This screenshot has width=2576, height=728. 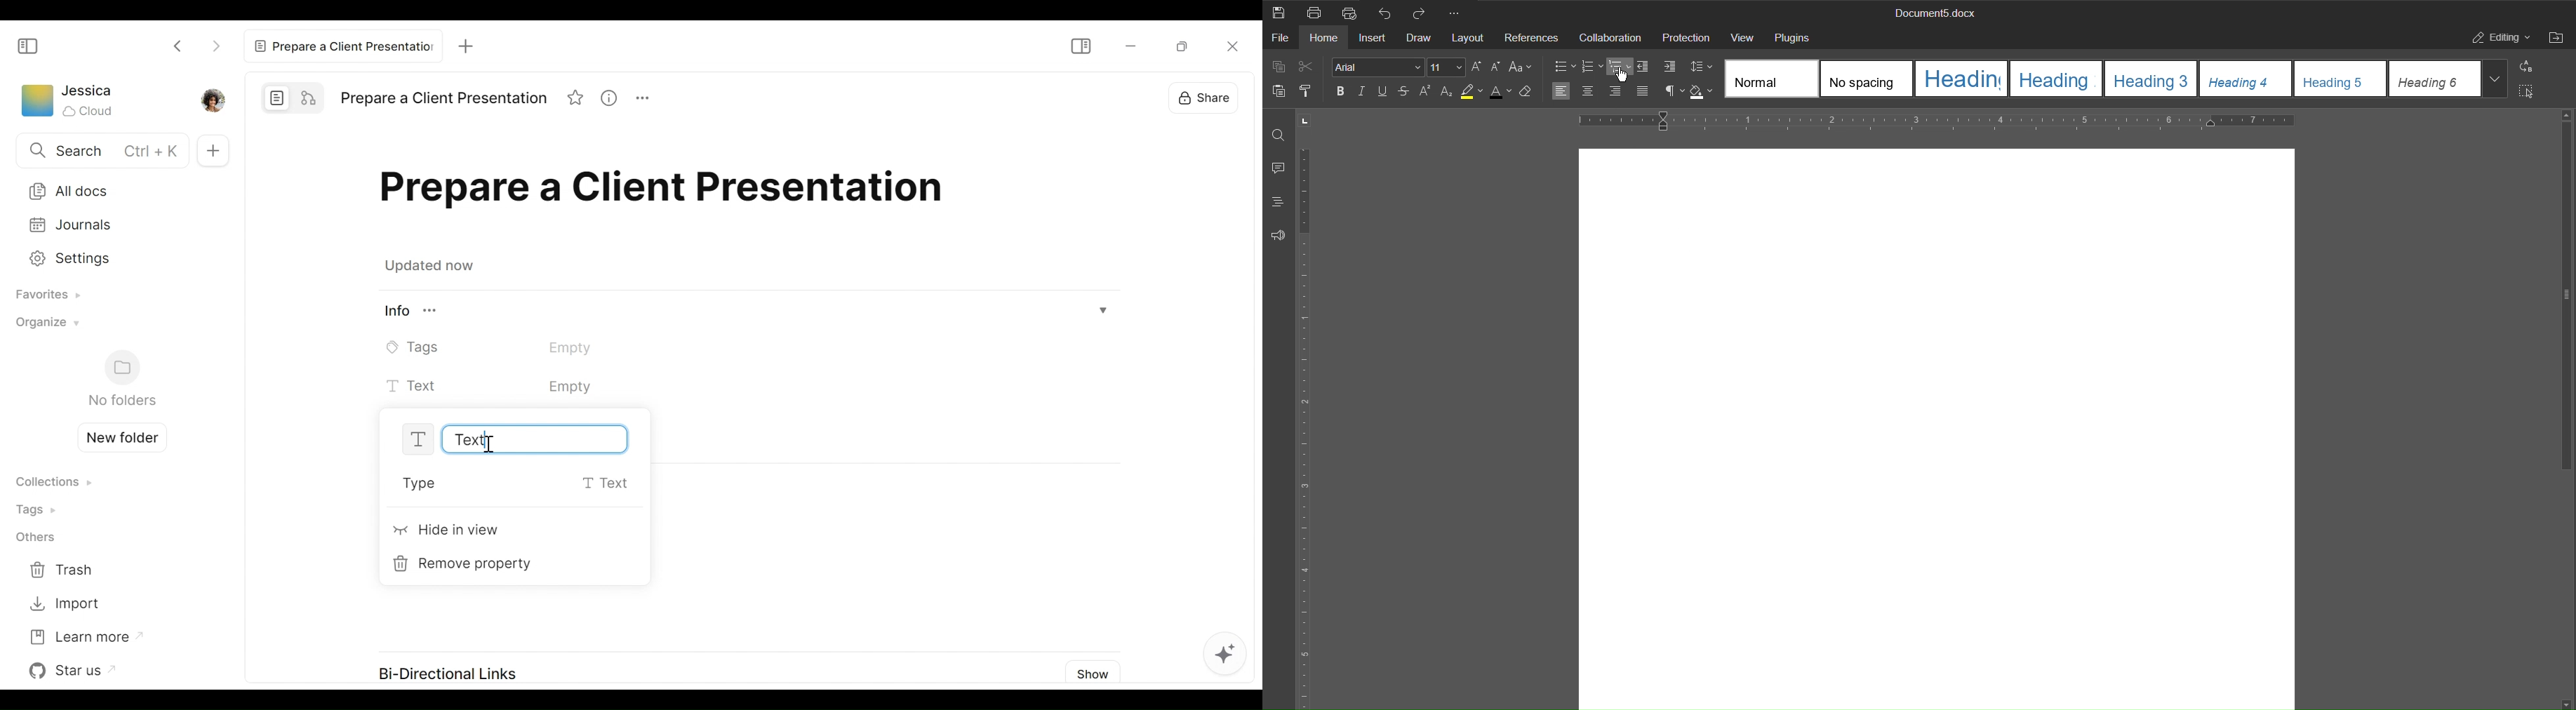 I want to click on Superscript, so click(x=1427, y=91).